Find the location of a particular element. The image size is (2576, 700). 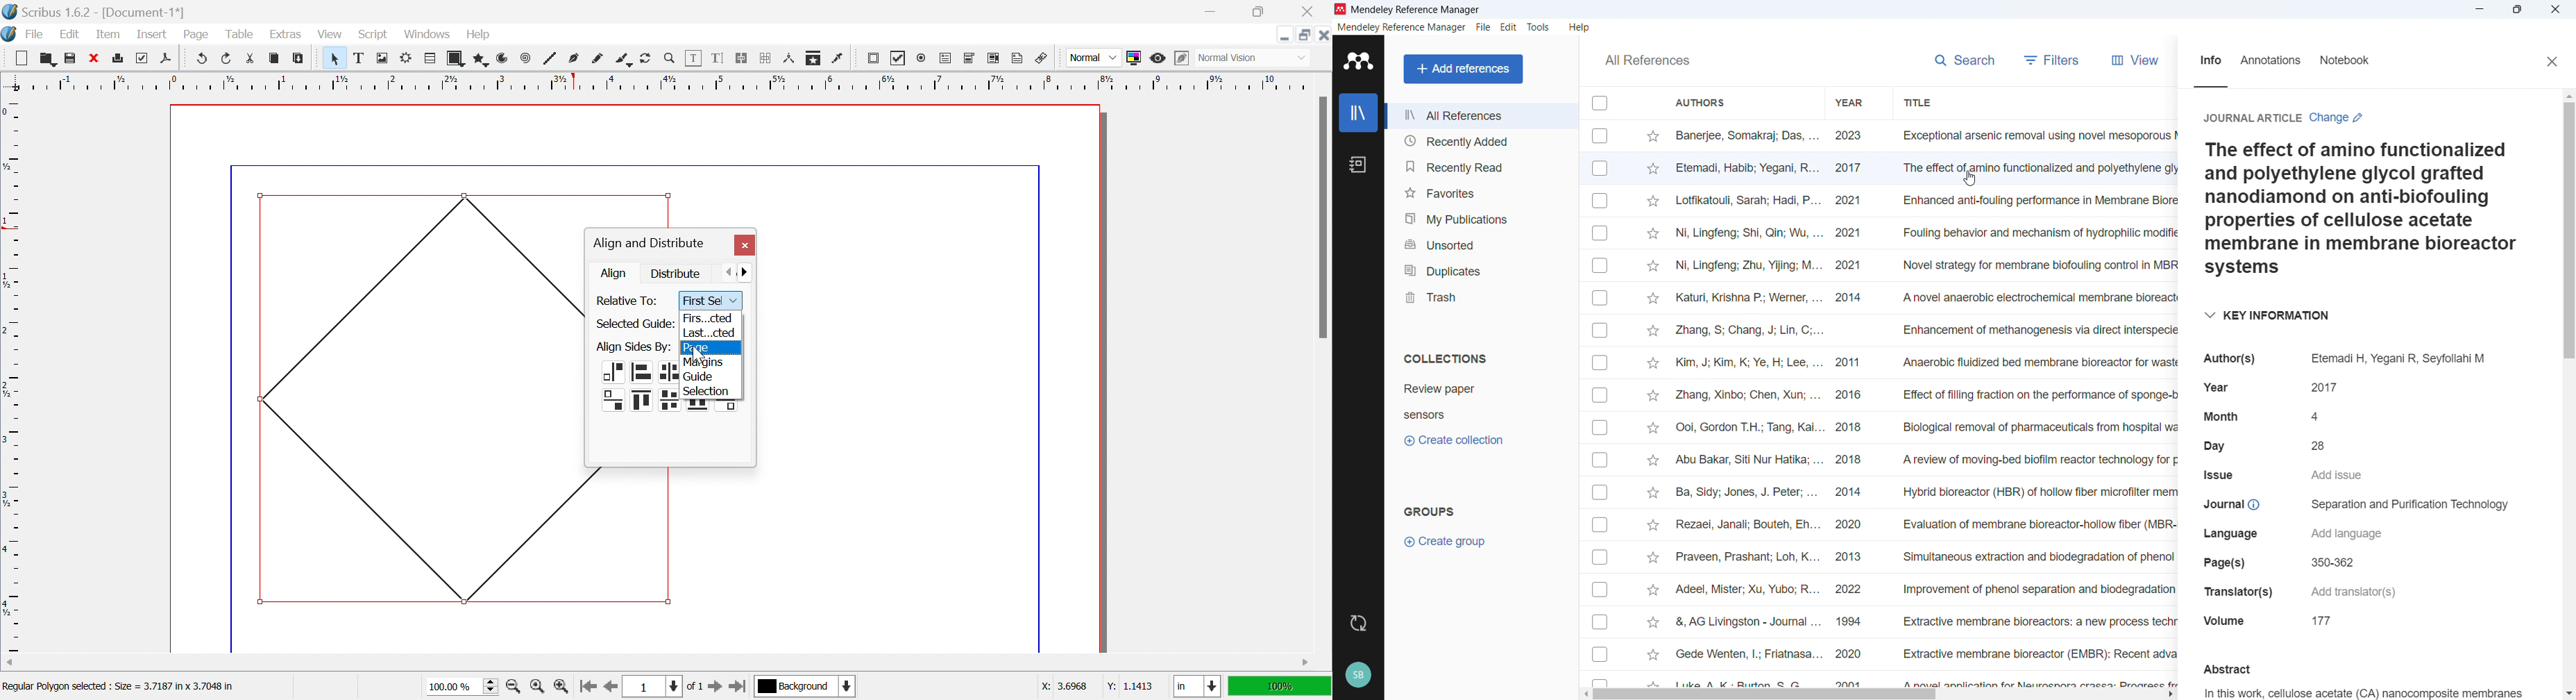

Arc is located at coordinates (502, 58).